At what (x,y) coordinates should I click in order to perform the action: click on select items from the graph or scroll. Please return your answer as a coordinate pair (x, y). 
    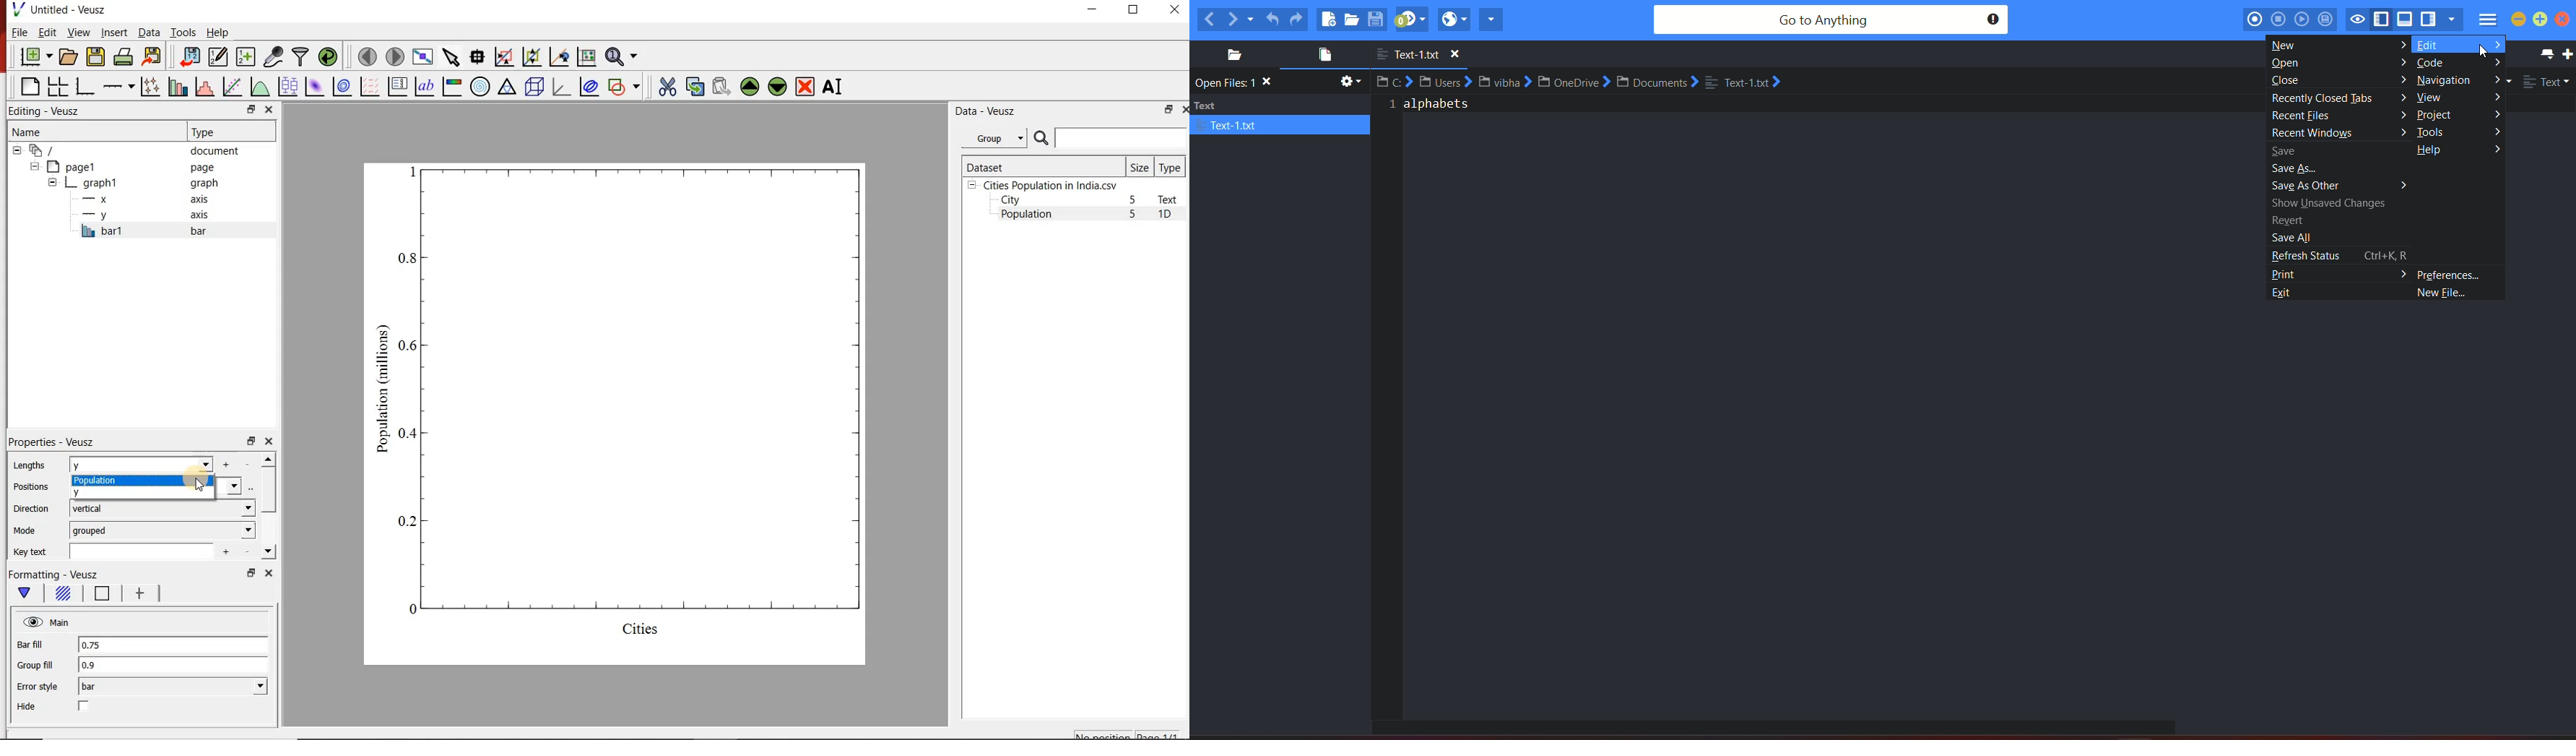
    Looking at the image, I should click on (451, 56).